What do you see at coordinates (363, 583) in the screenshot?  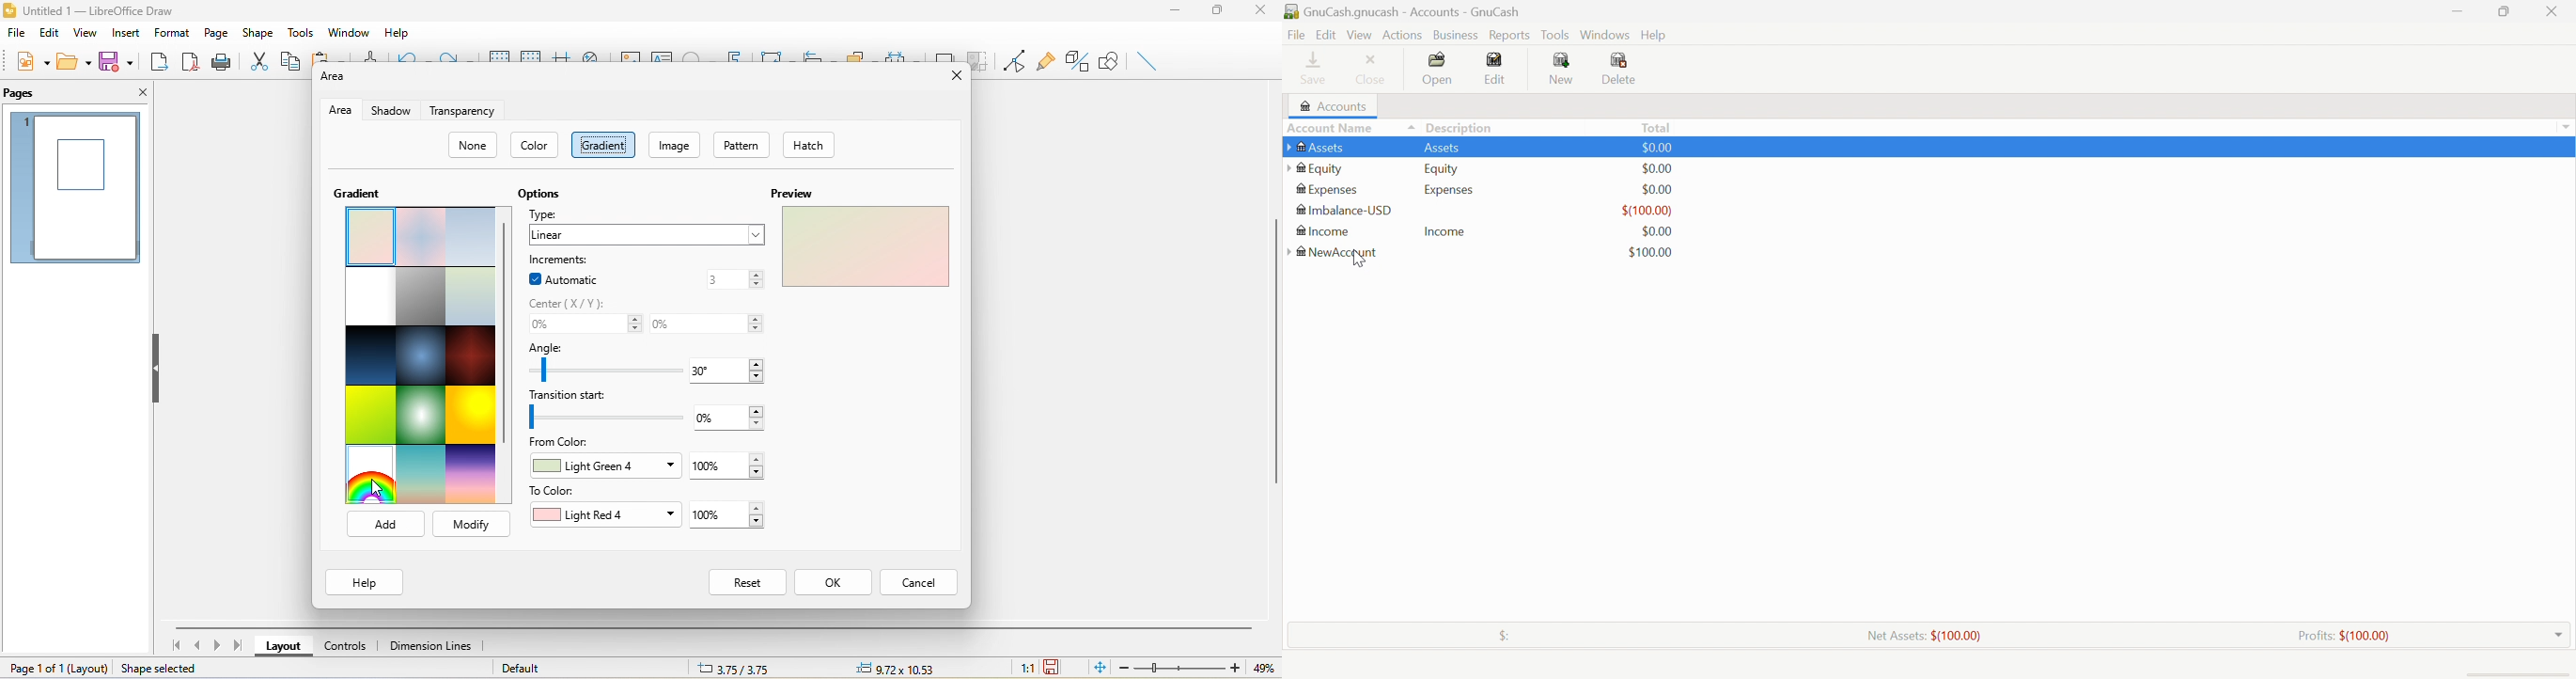 I see `help` at bounding box center [363, 583].